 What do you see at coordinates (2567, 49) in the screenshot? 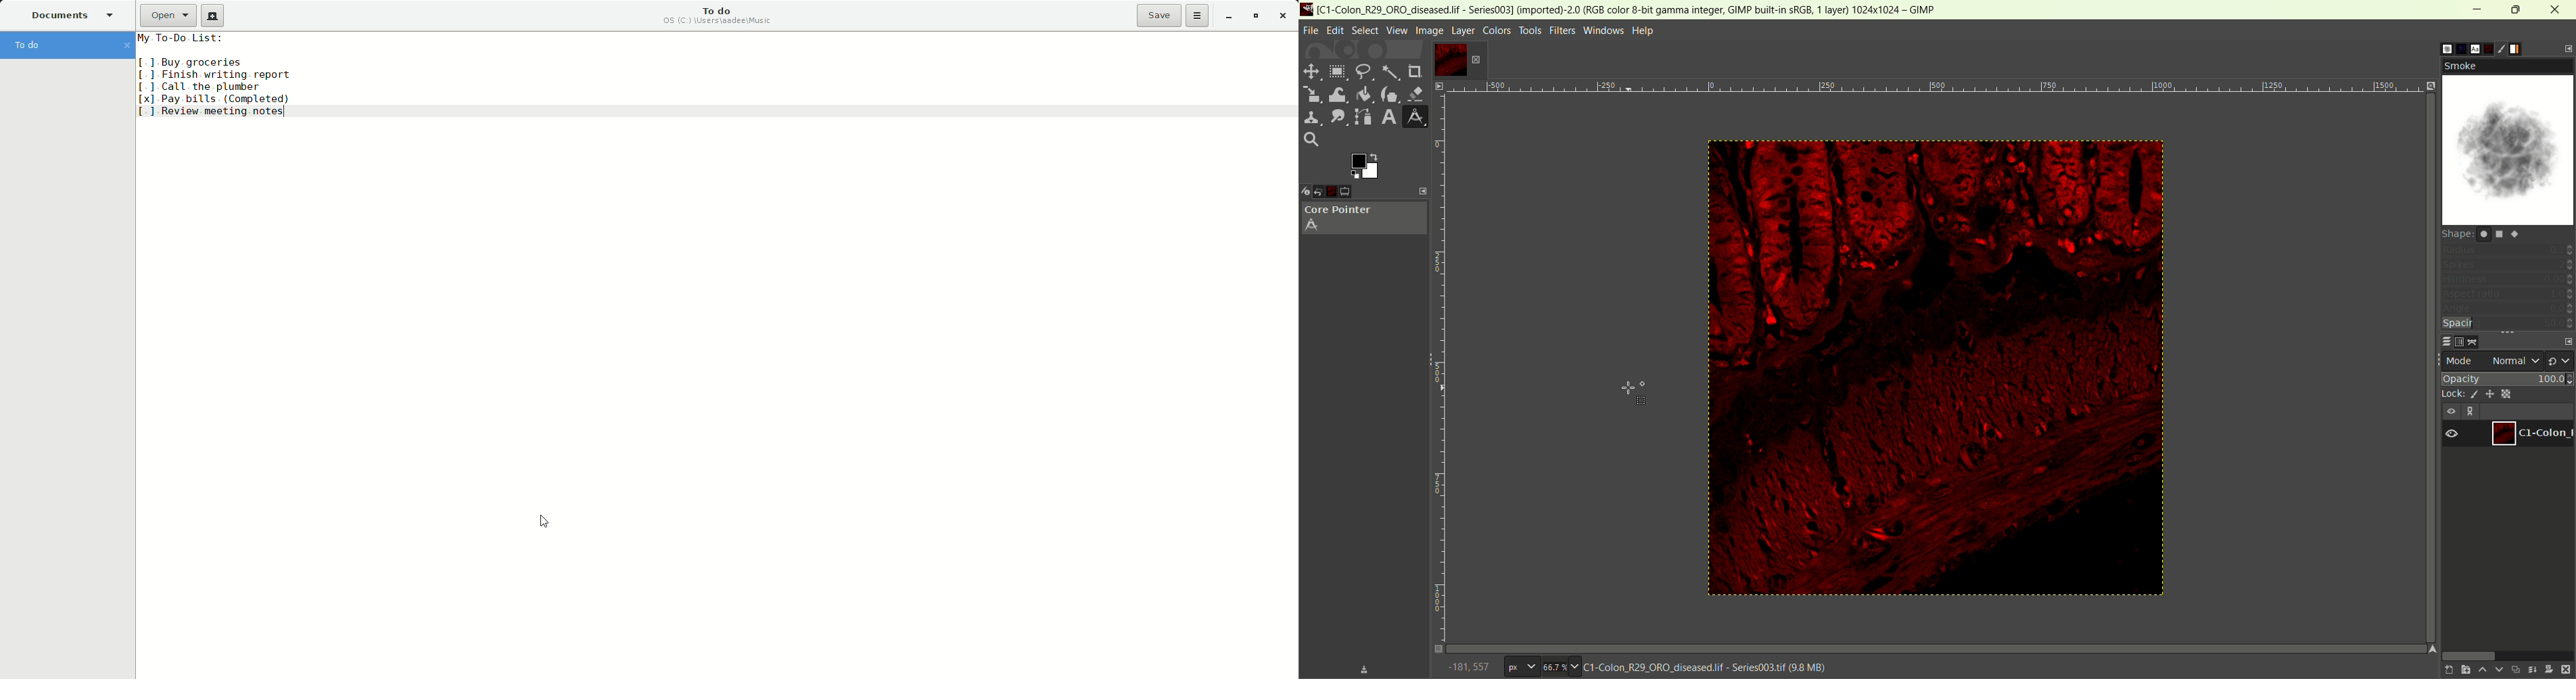
I see `configure this tab` at bounding box center [2567, 49].